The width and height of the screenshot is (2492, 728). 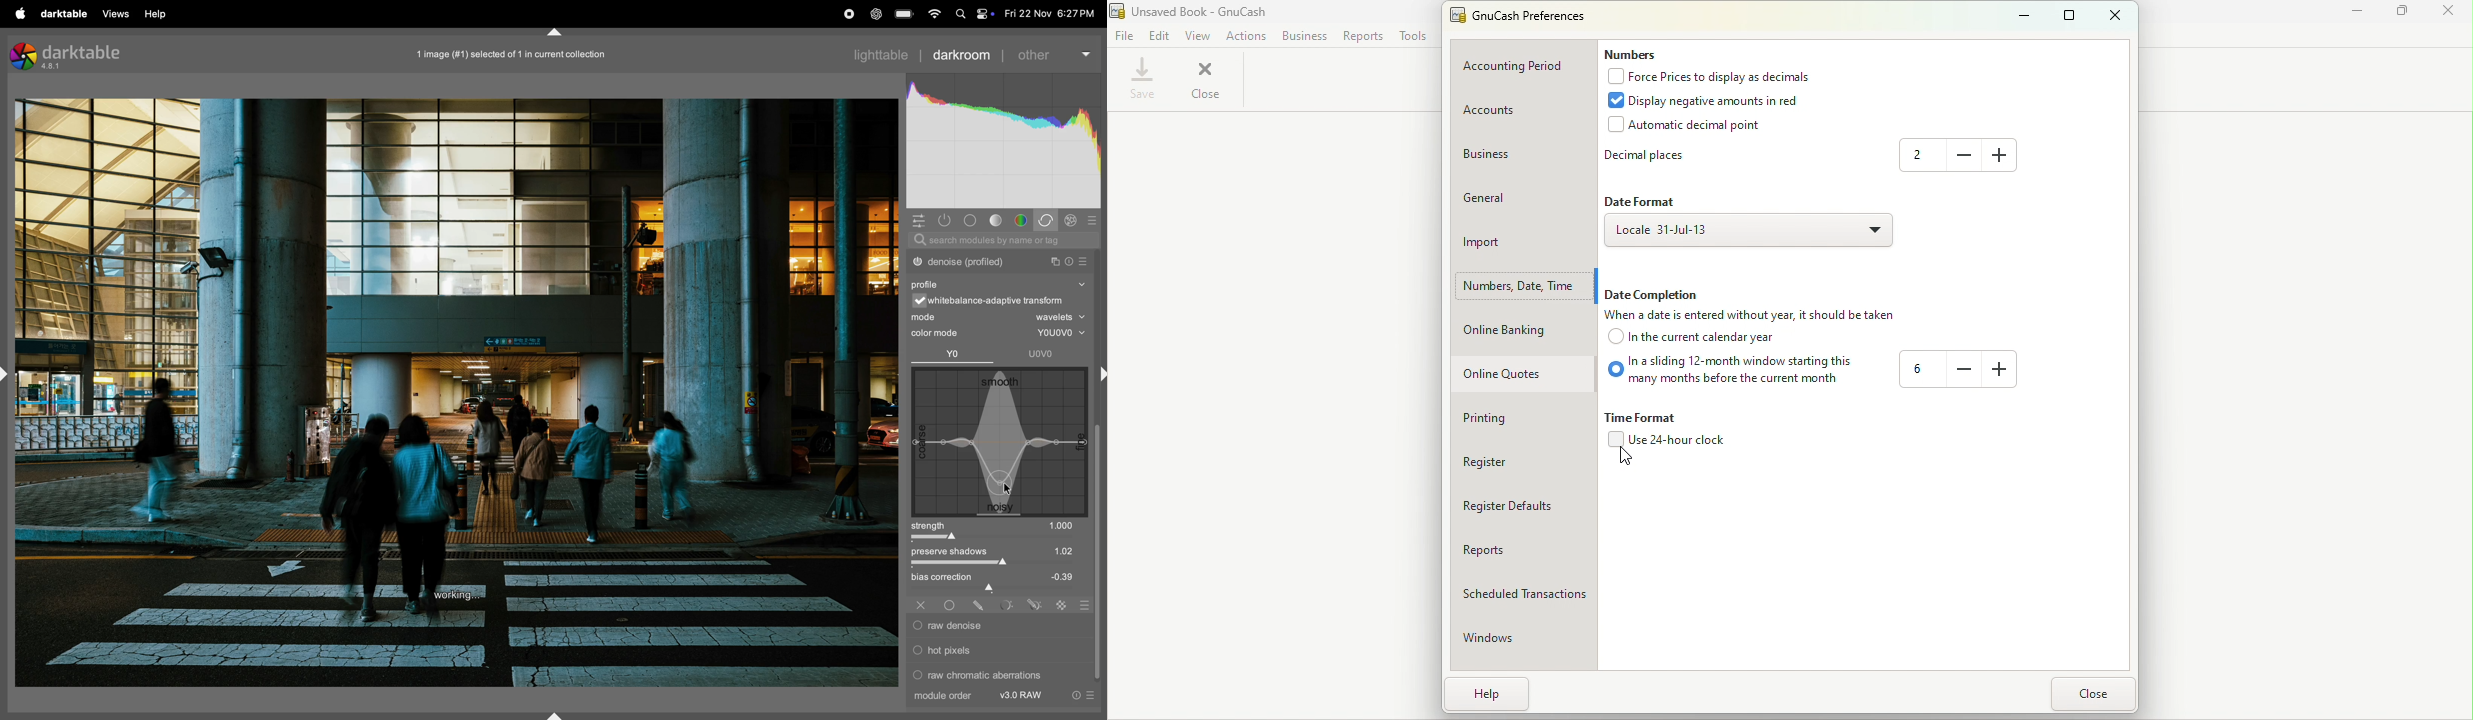 What do you see at coordinates (997, 221) in the screenshot?
I see `tone` at bounding box center [997, 221].